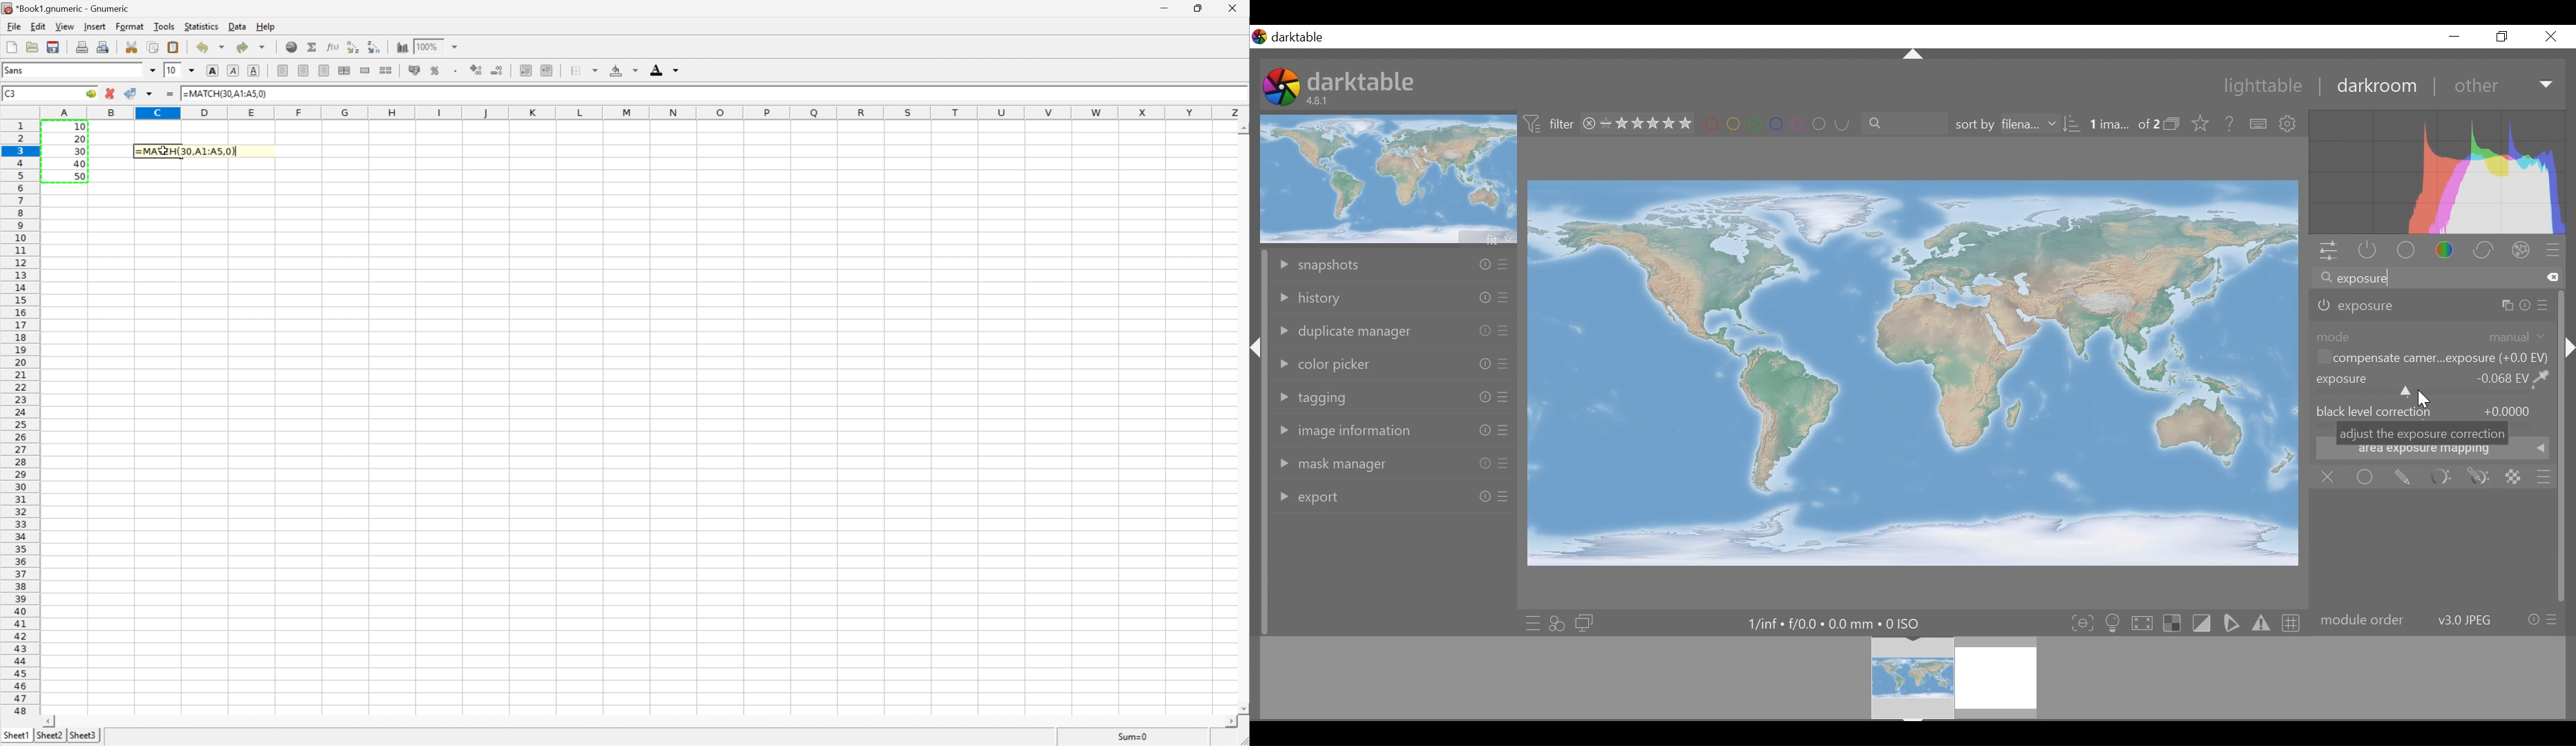 The image size is (2576, 756). Describe the element at coordinates (2433, 383) in the screenshot. I see `exposure correction` at that location.